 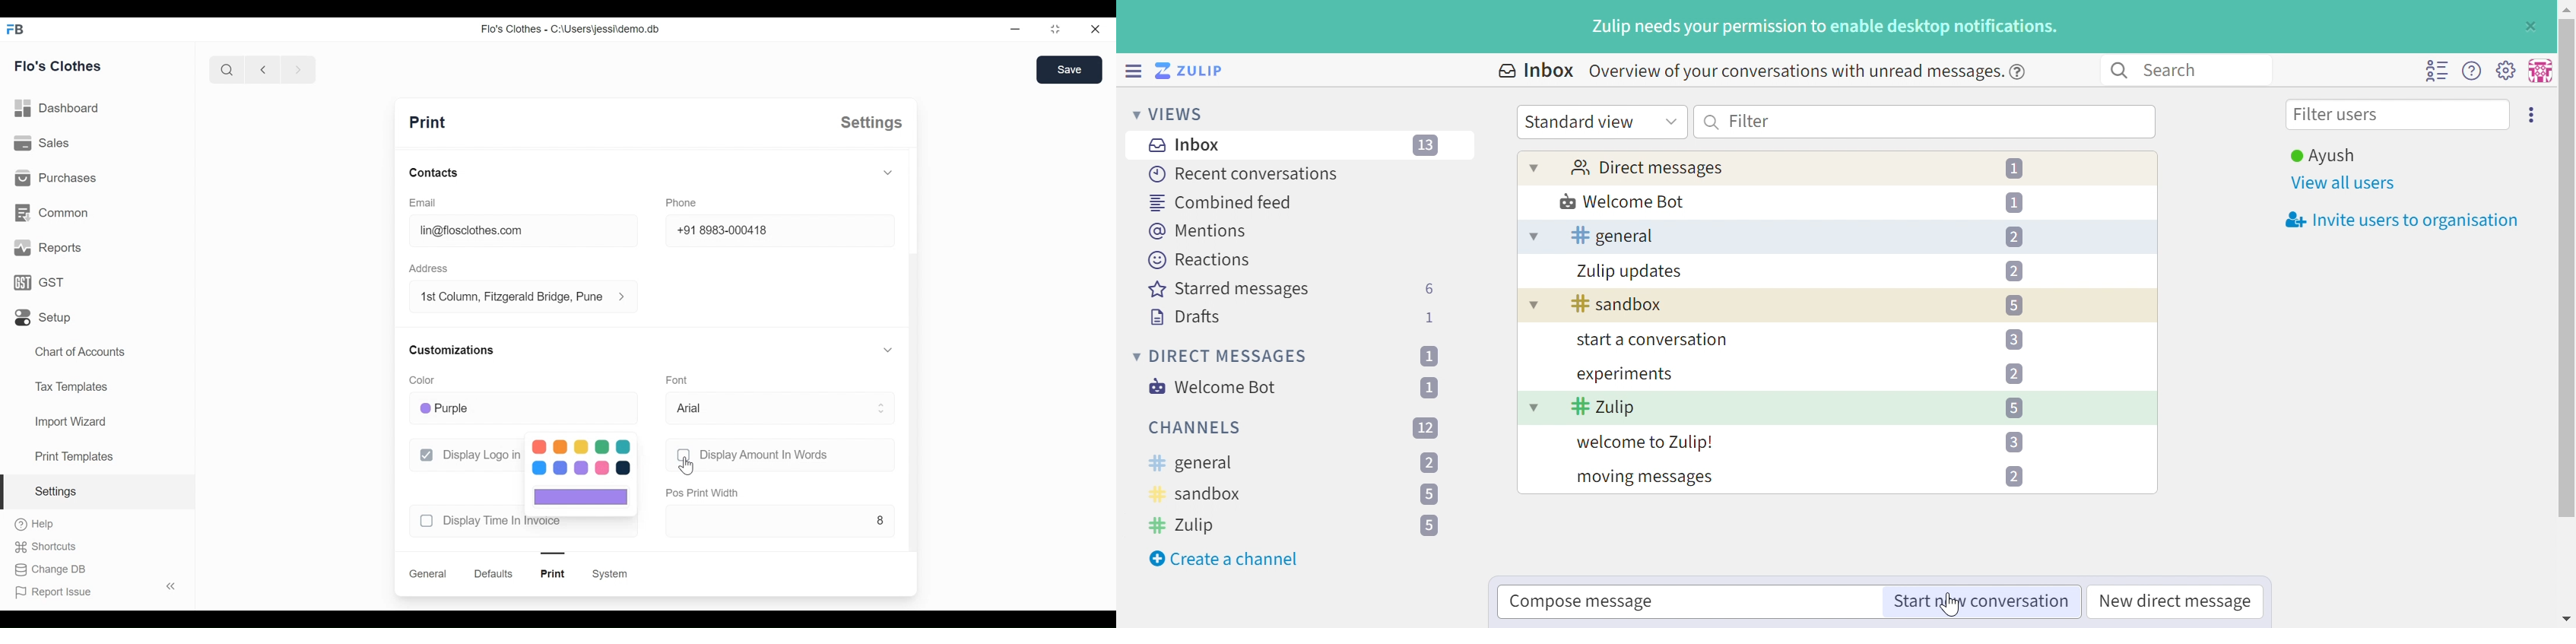 I want to click on phone, so click(x=682, y=203).